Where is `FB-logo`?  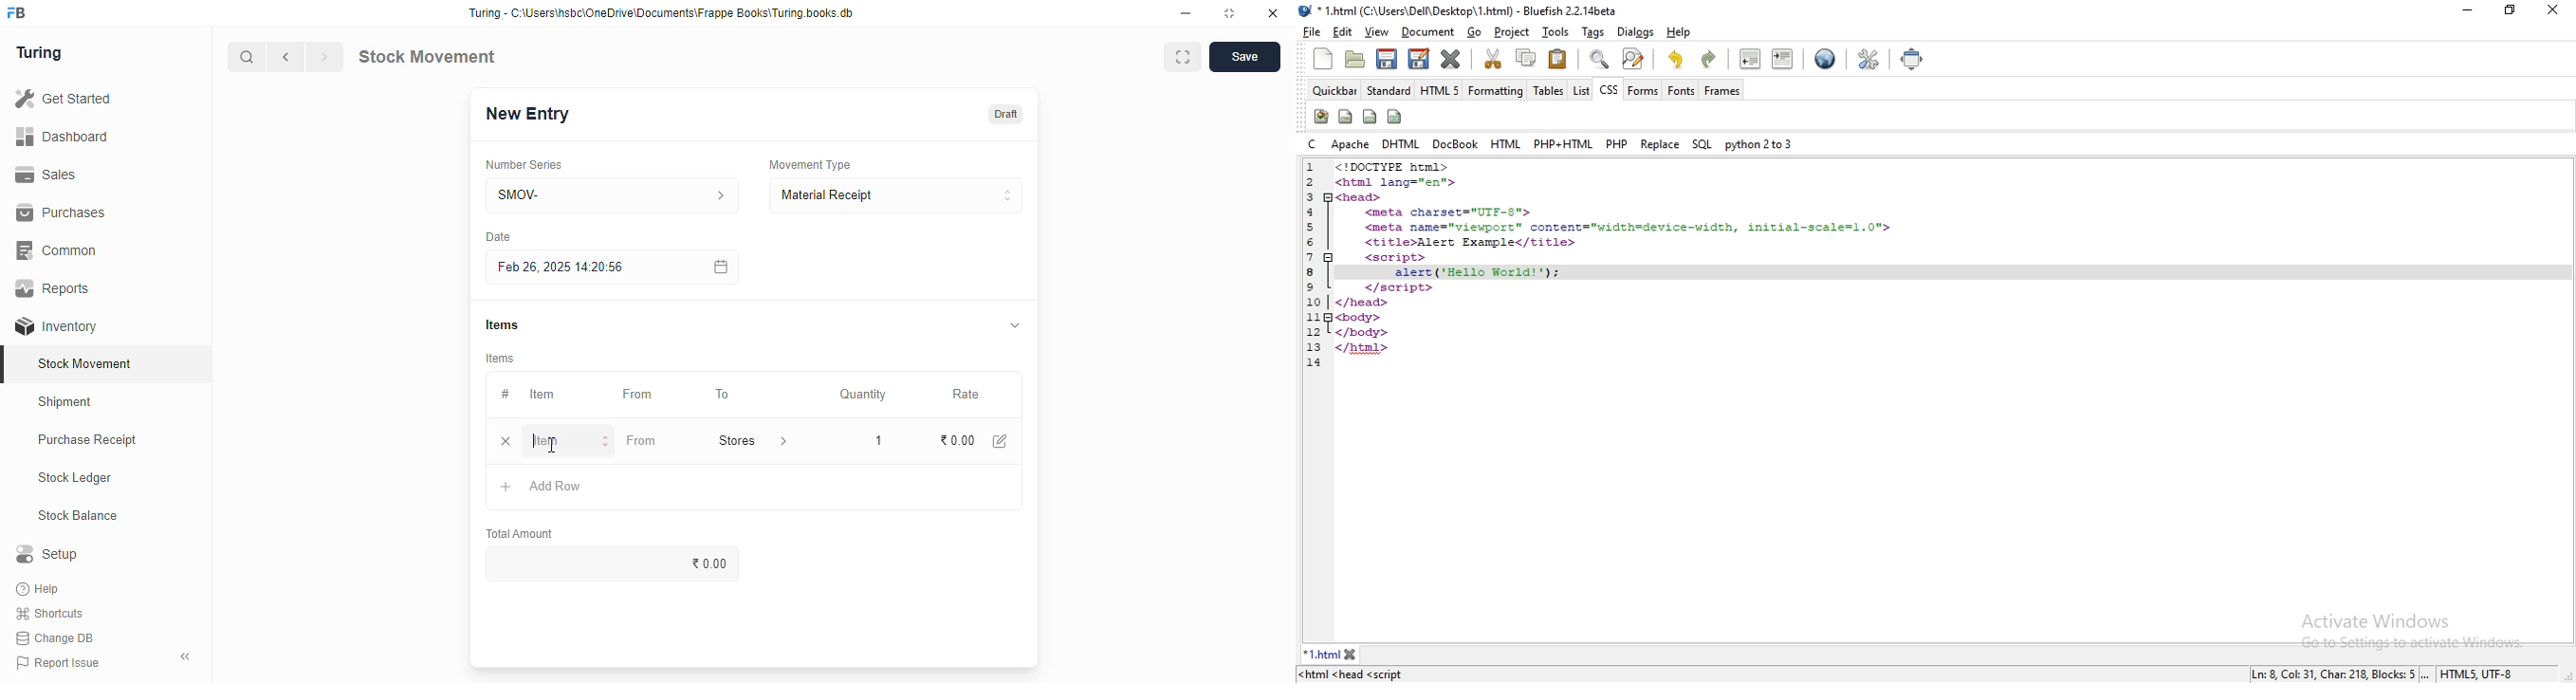 FB-logo is located at coordinates (16, 12).